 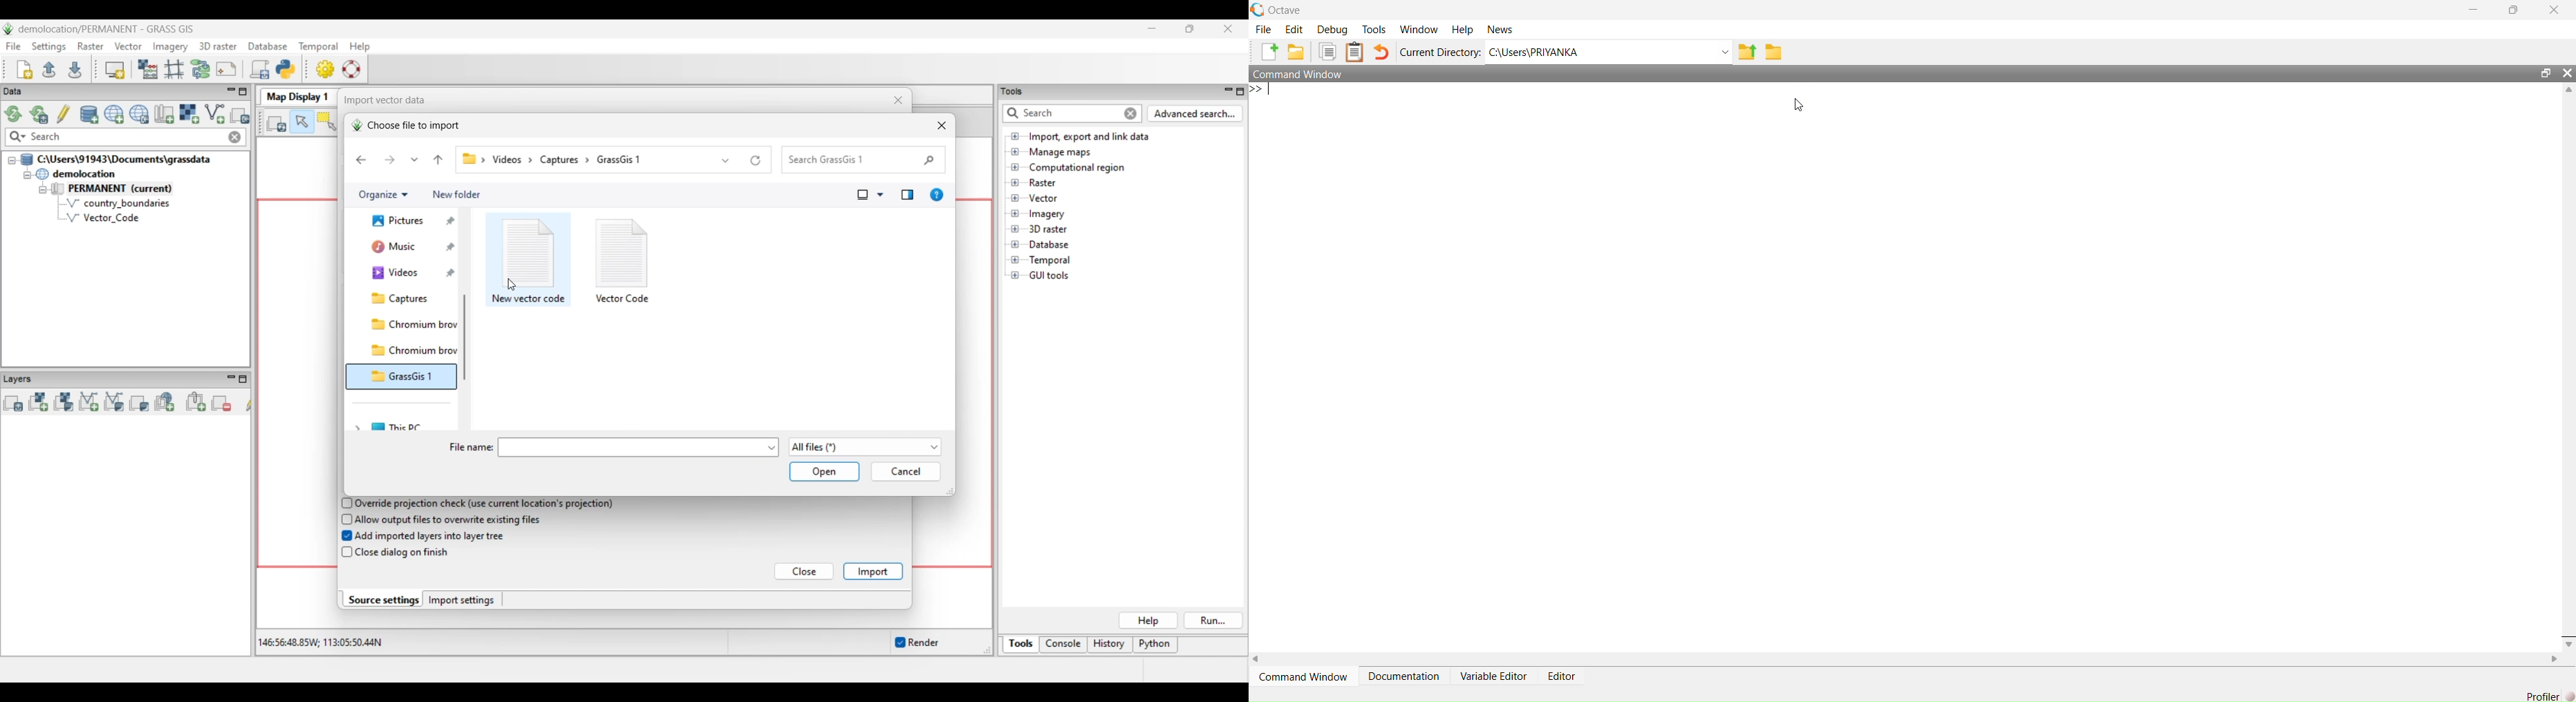 What do you see at coordinates (1374, 30) in the screenshot?
I see `Tools` at bounding box center [1374, 30].